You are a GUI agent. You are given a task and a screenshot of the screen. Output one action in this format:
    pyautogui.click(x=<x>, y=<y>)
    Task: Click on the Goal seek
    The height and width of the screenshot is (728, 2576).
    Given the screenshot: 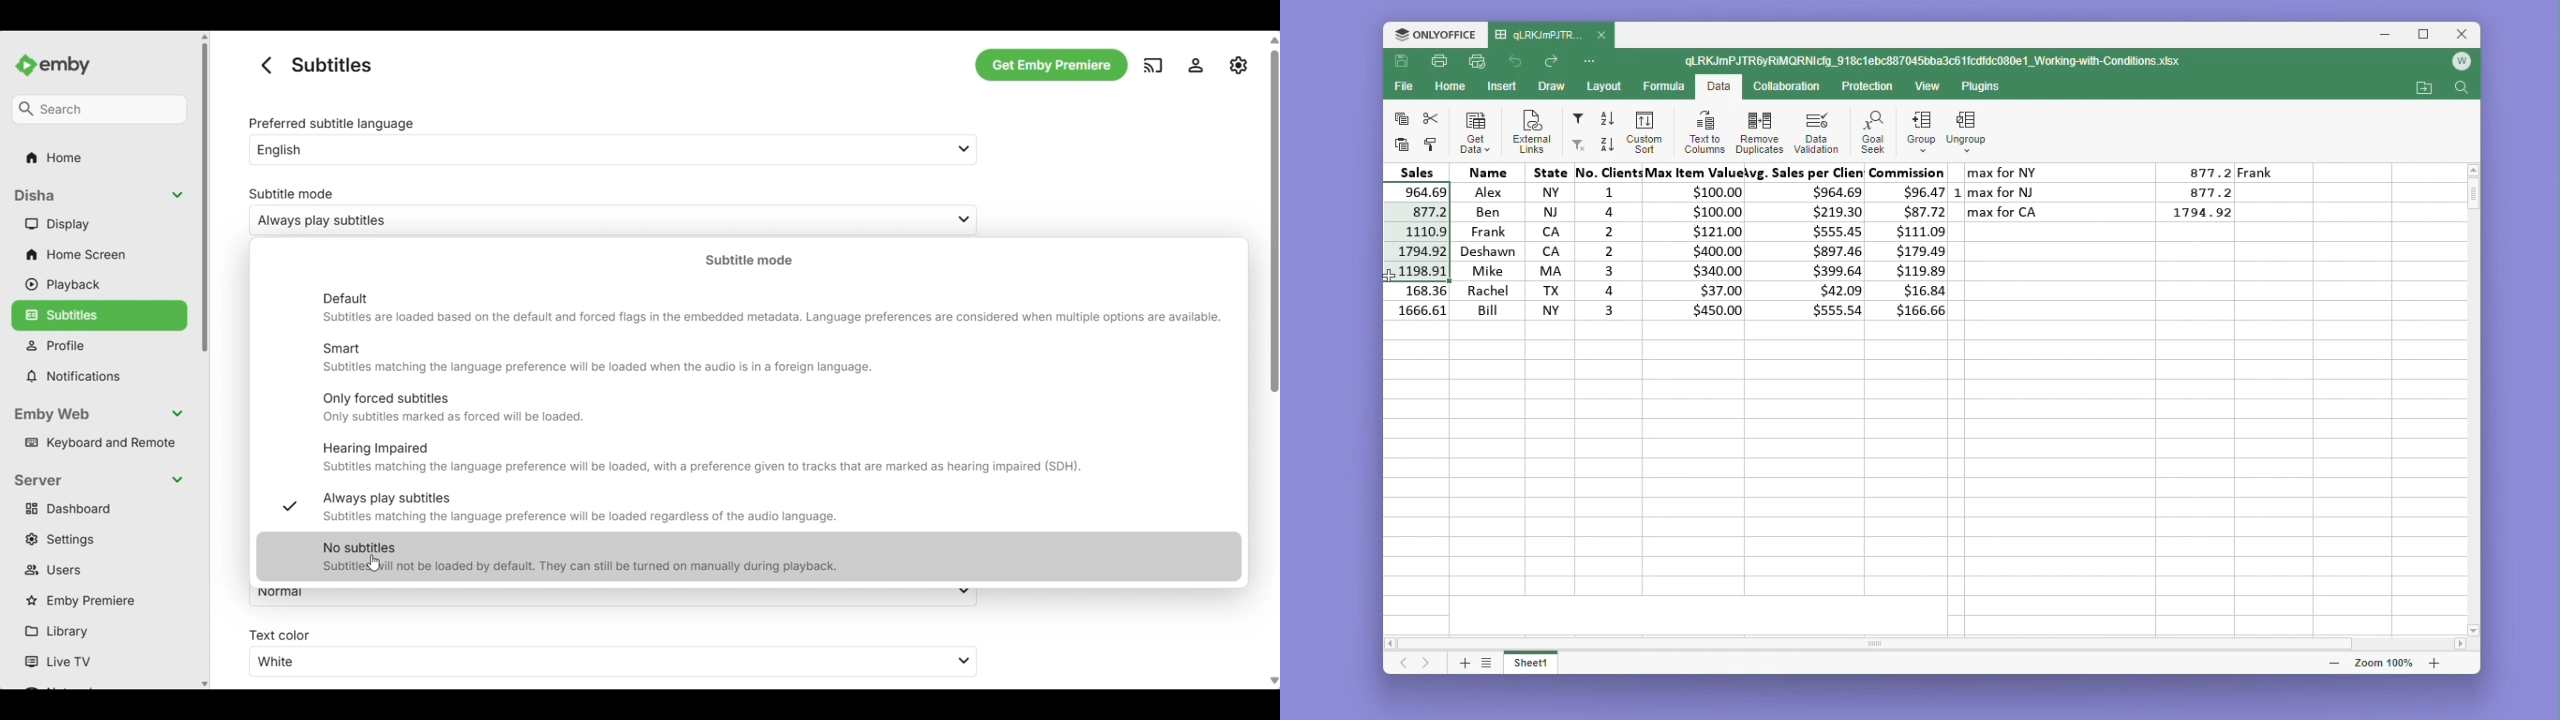 What is the action you would take?
    pyautogui.click(x=1871, y=132)
    